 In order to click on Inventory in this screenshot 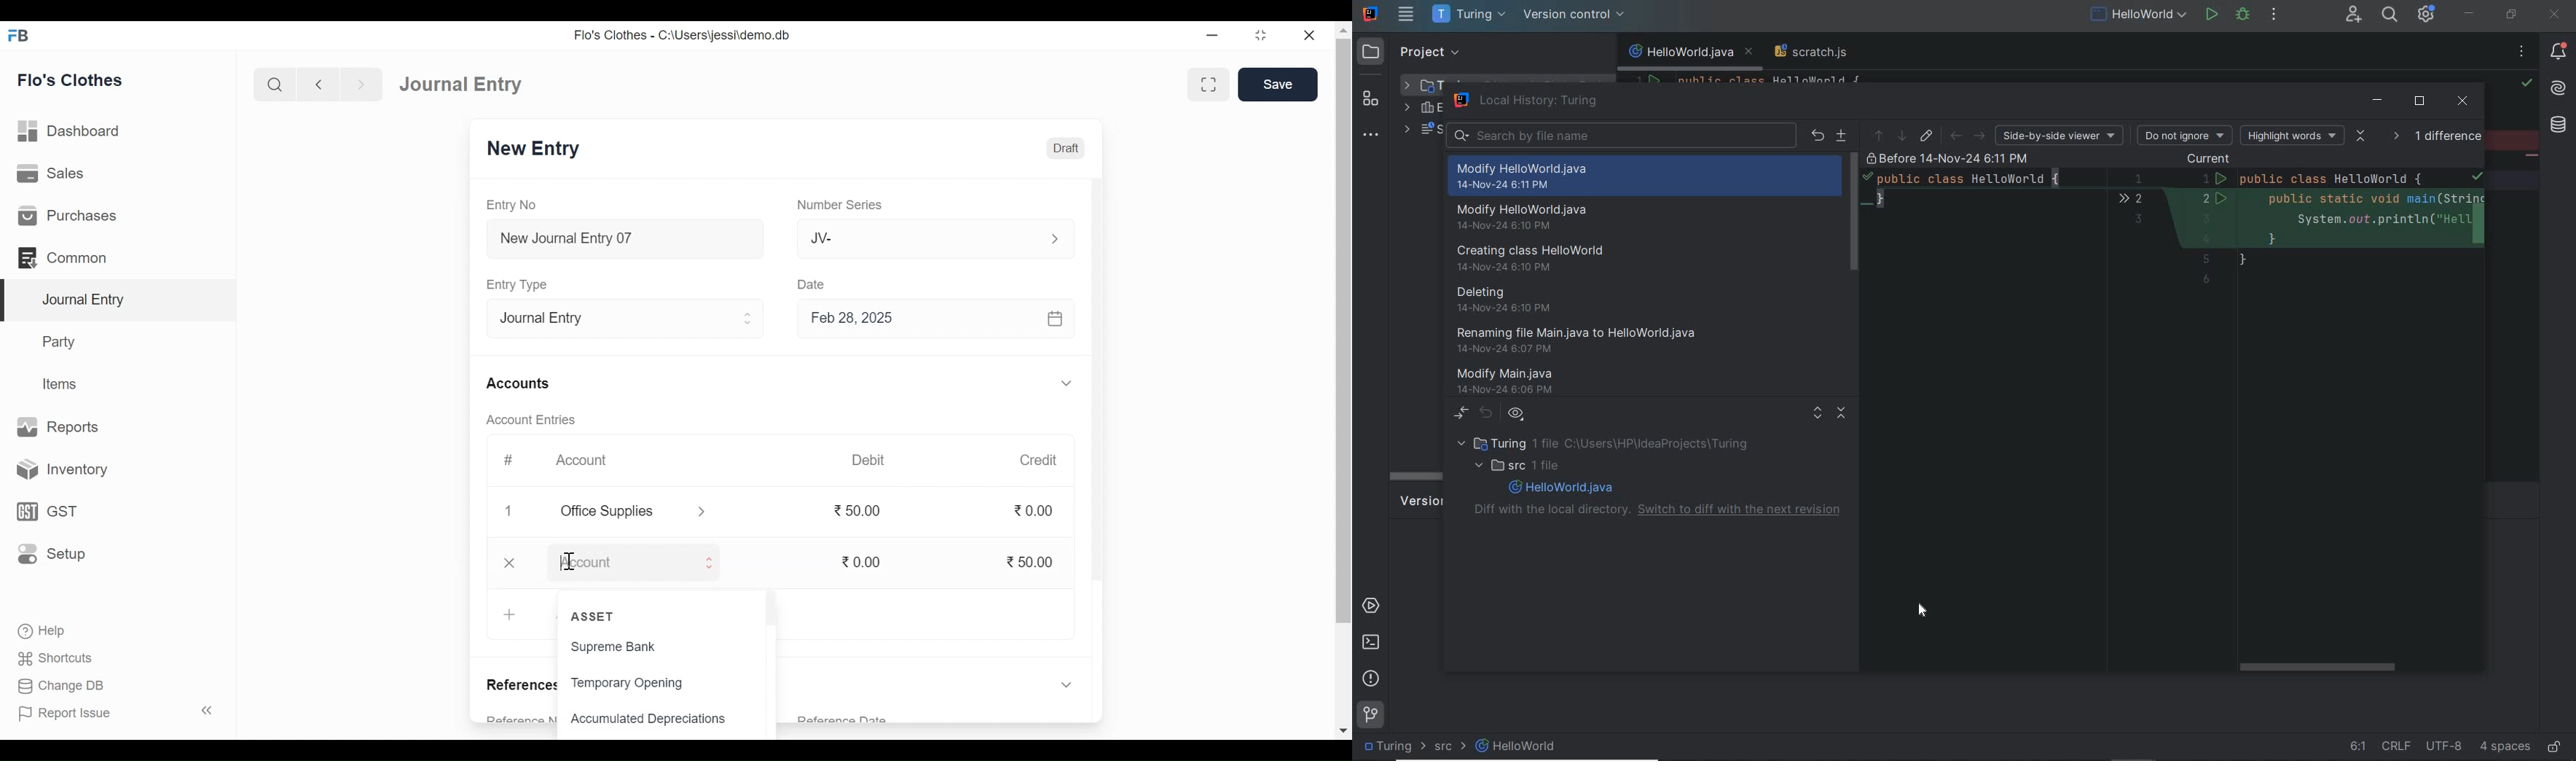, I will do `click(57, 471)`.